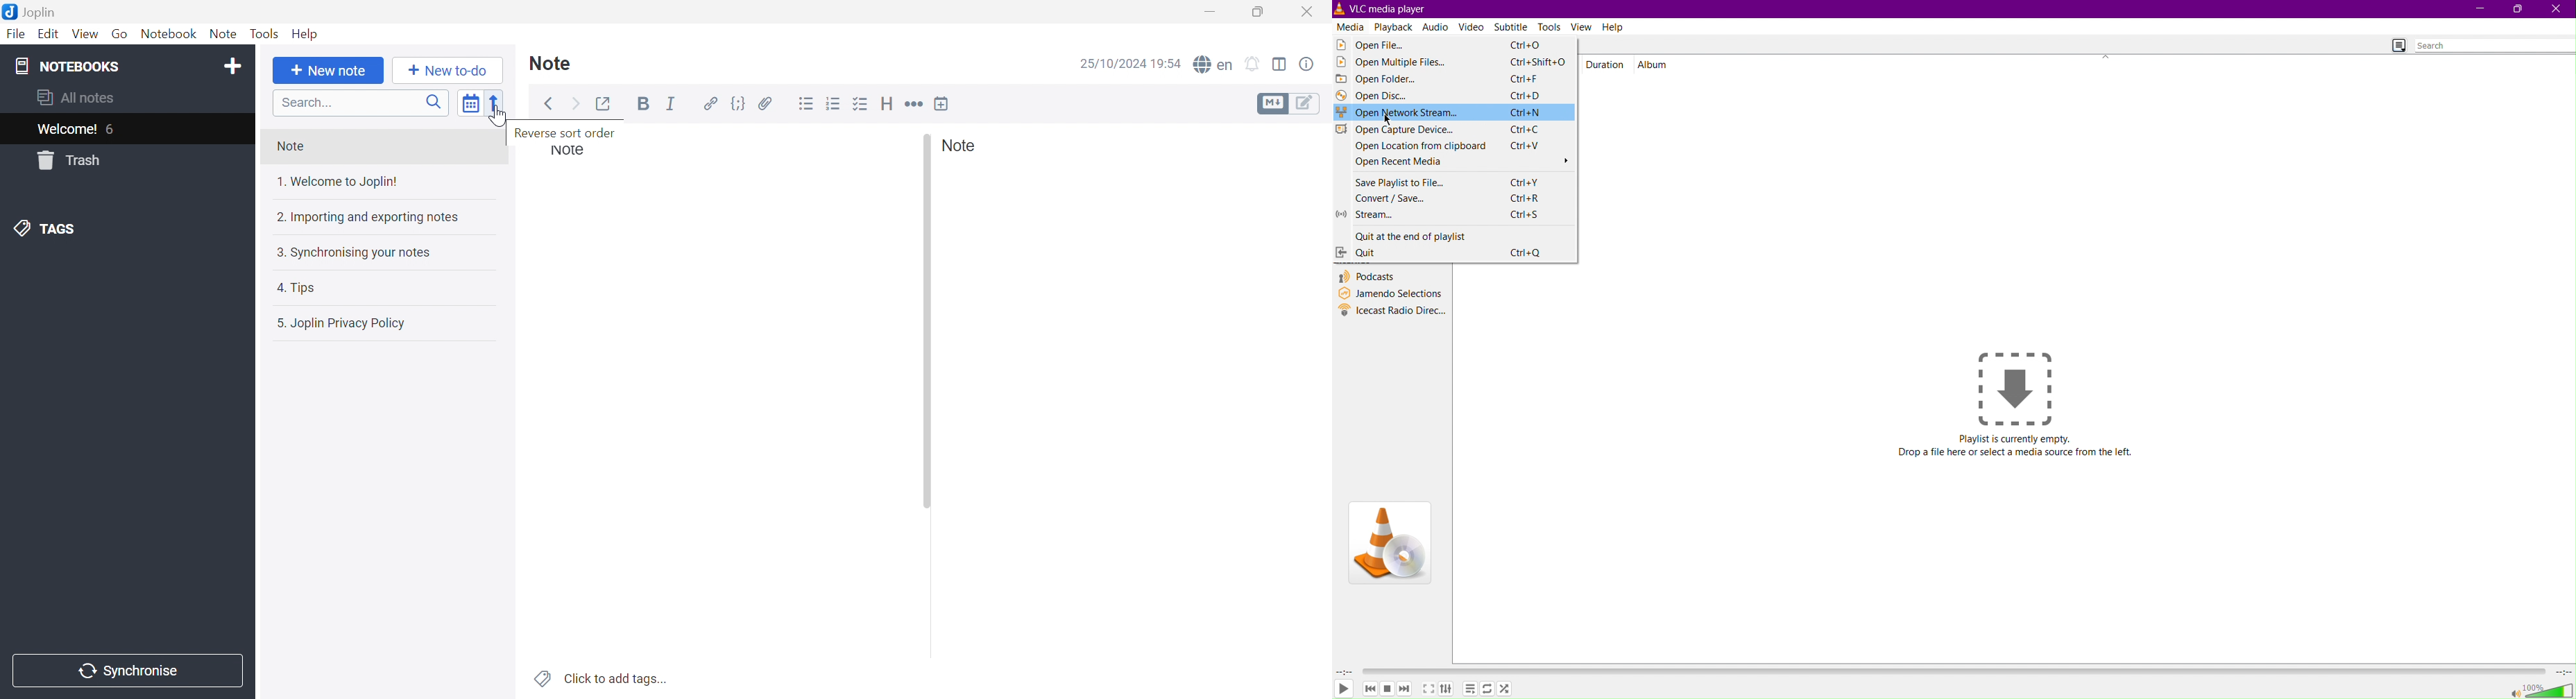 Image resolution: width=2576 pixels, height=700 pixels. What do you see at coordinates (1388, 689) in the screenshot?
I see `Stop` at bounding box center [1388, 689].